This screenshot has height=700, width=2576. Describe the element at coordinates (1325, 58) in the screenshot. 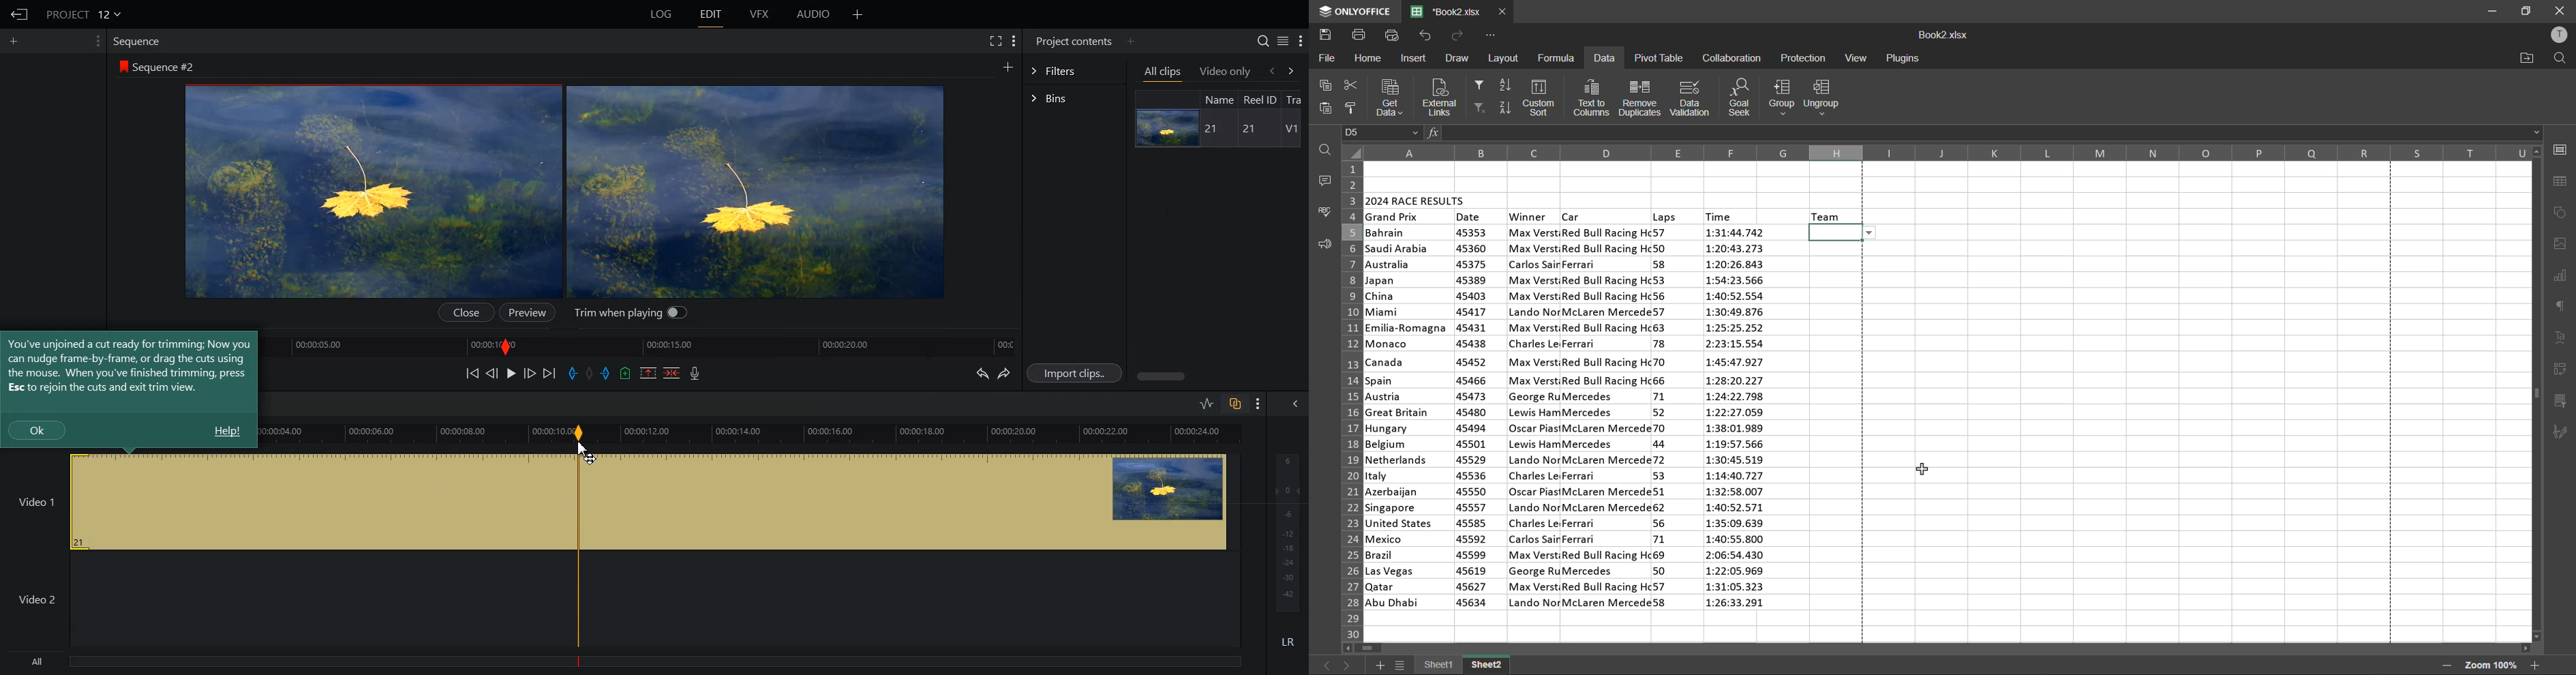

I see `file` at that location.